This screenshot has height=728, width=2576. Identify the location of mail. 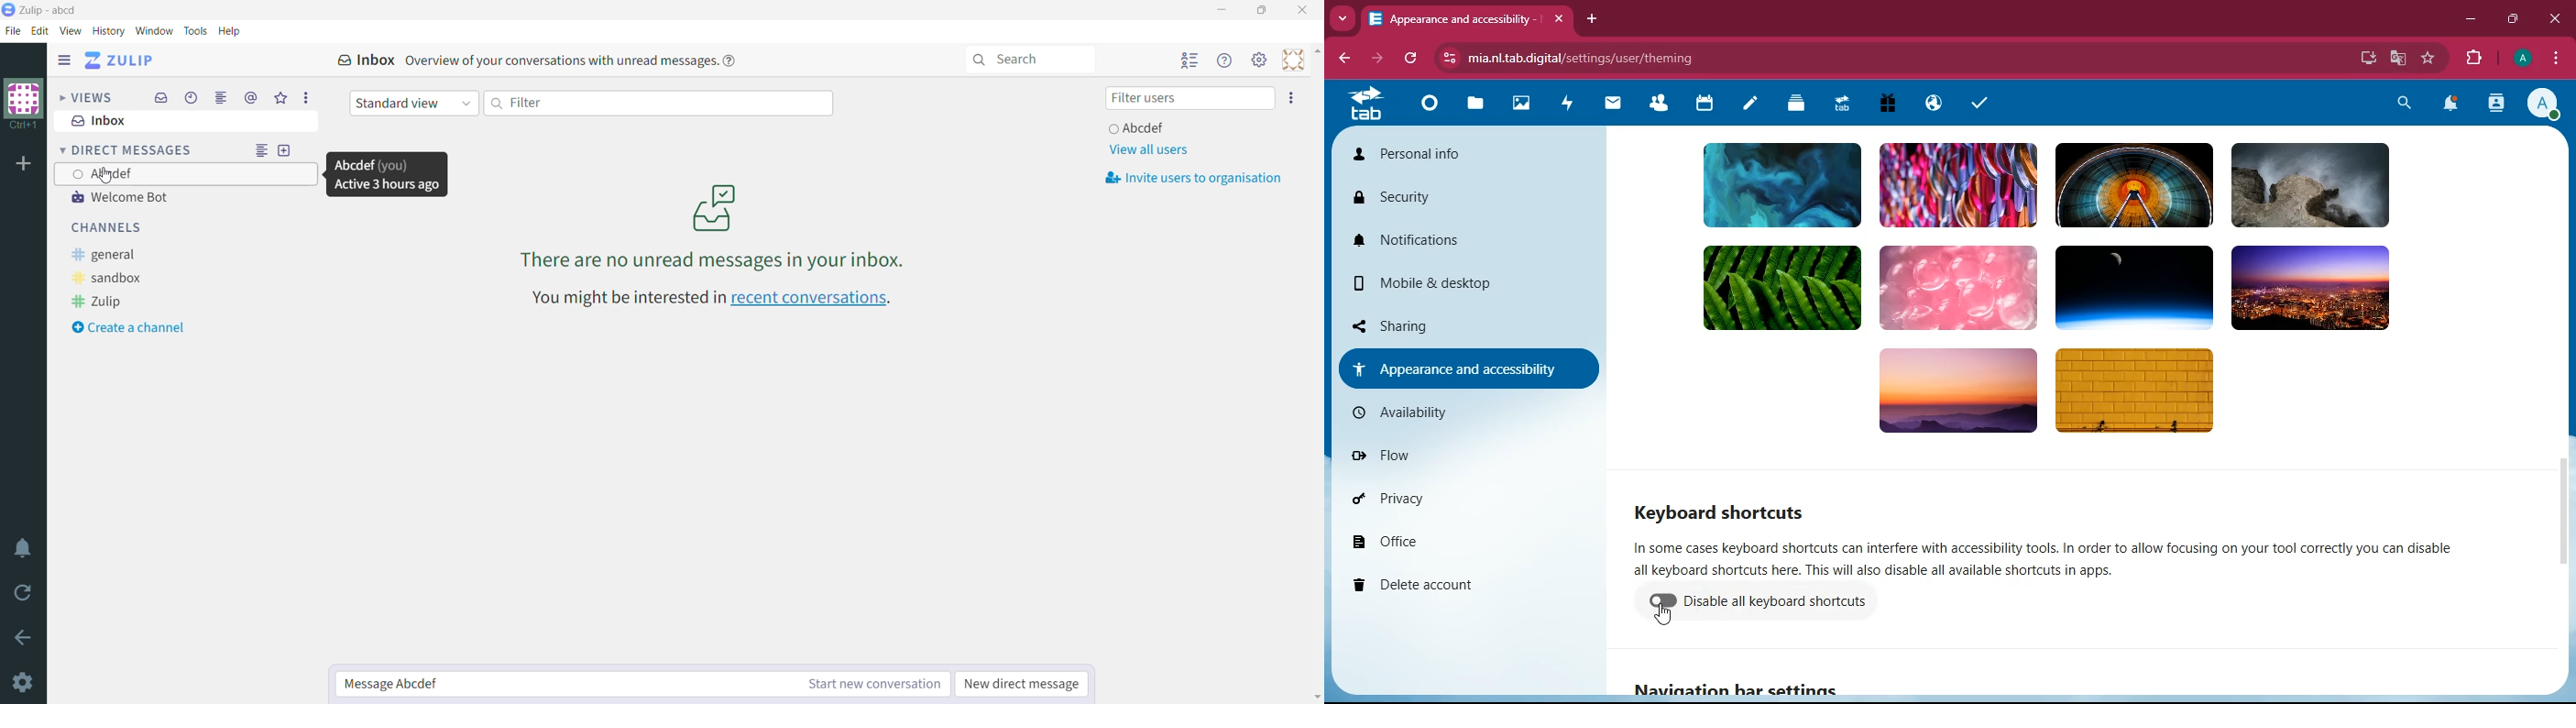
(1614, 104).